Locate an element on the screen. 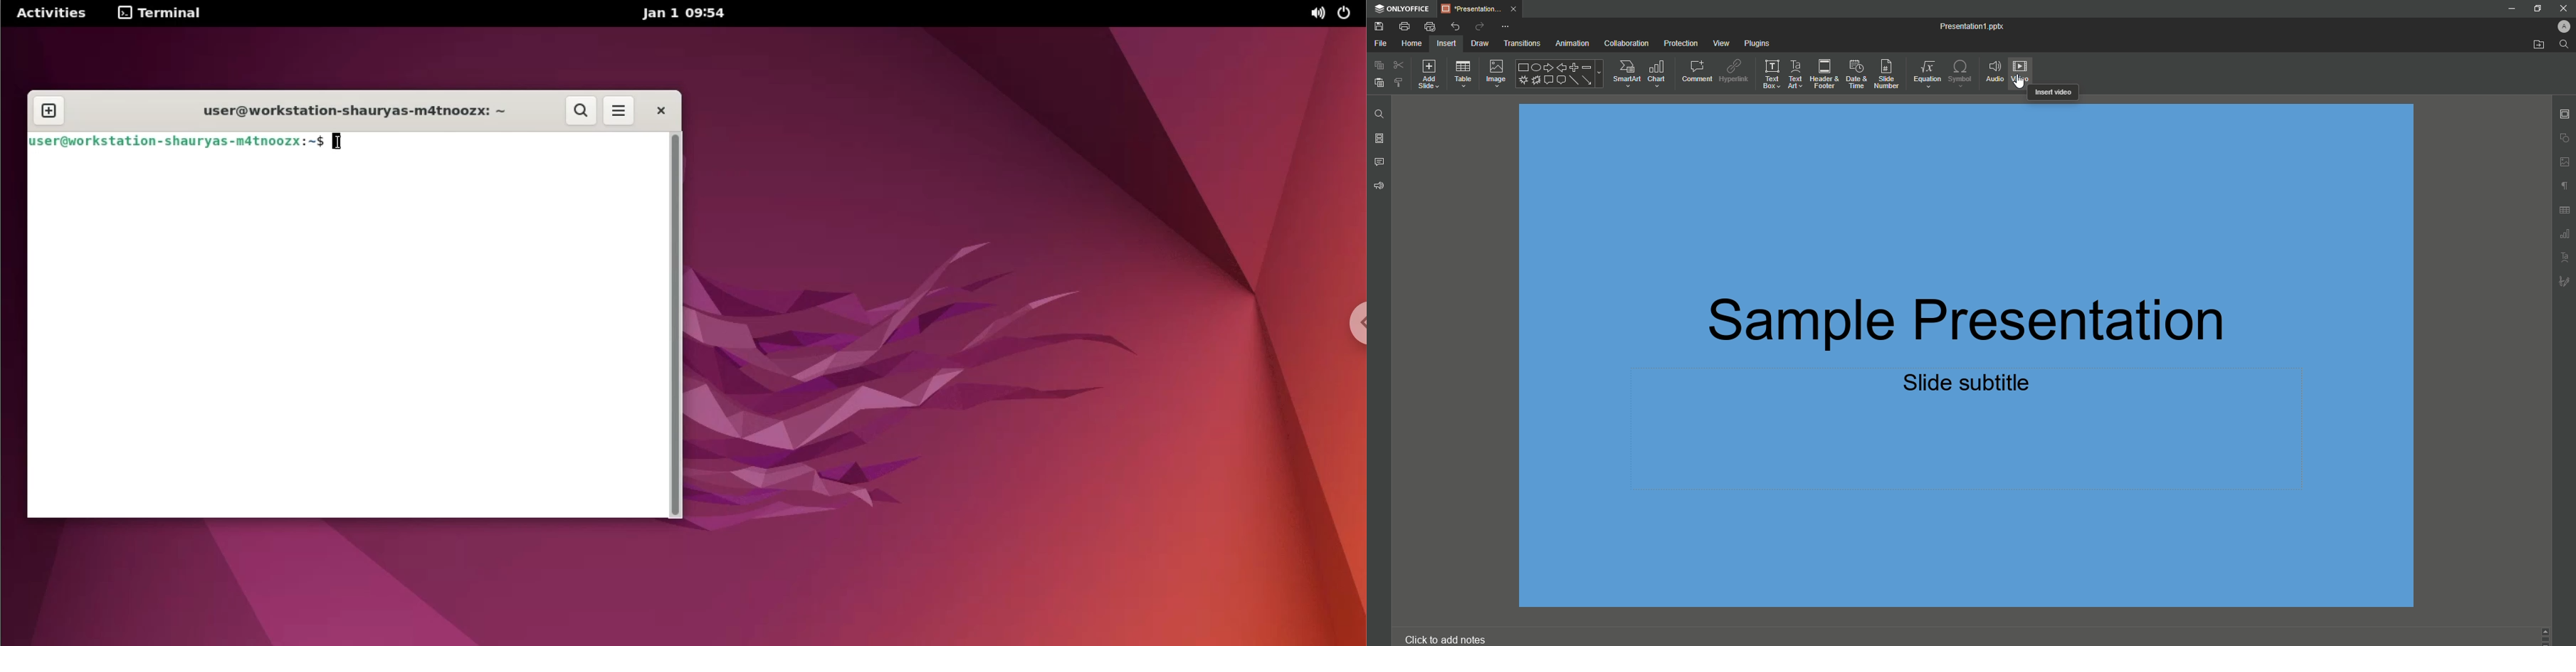 This screenshot has height=672, width=2576. Save is located at coordinates (1378, 26).